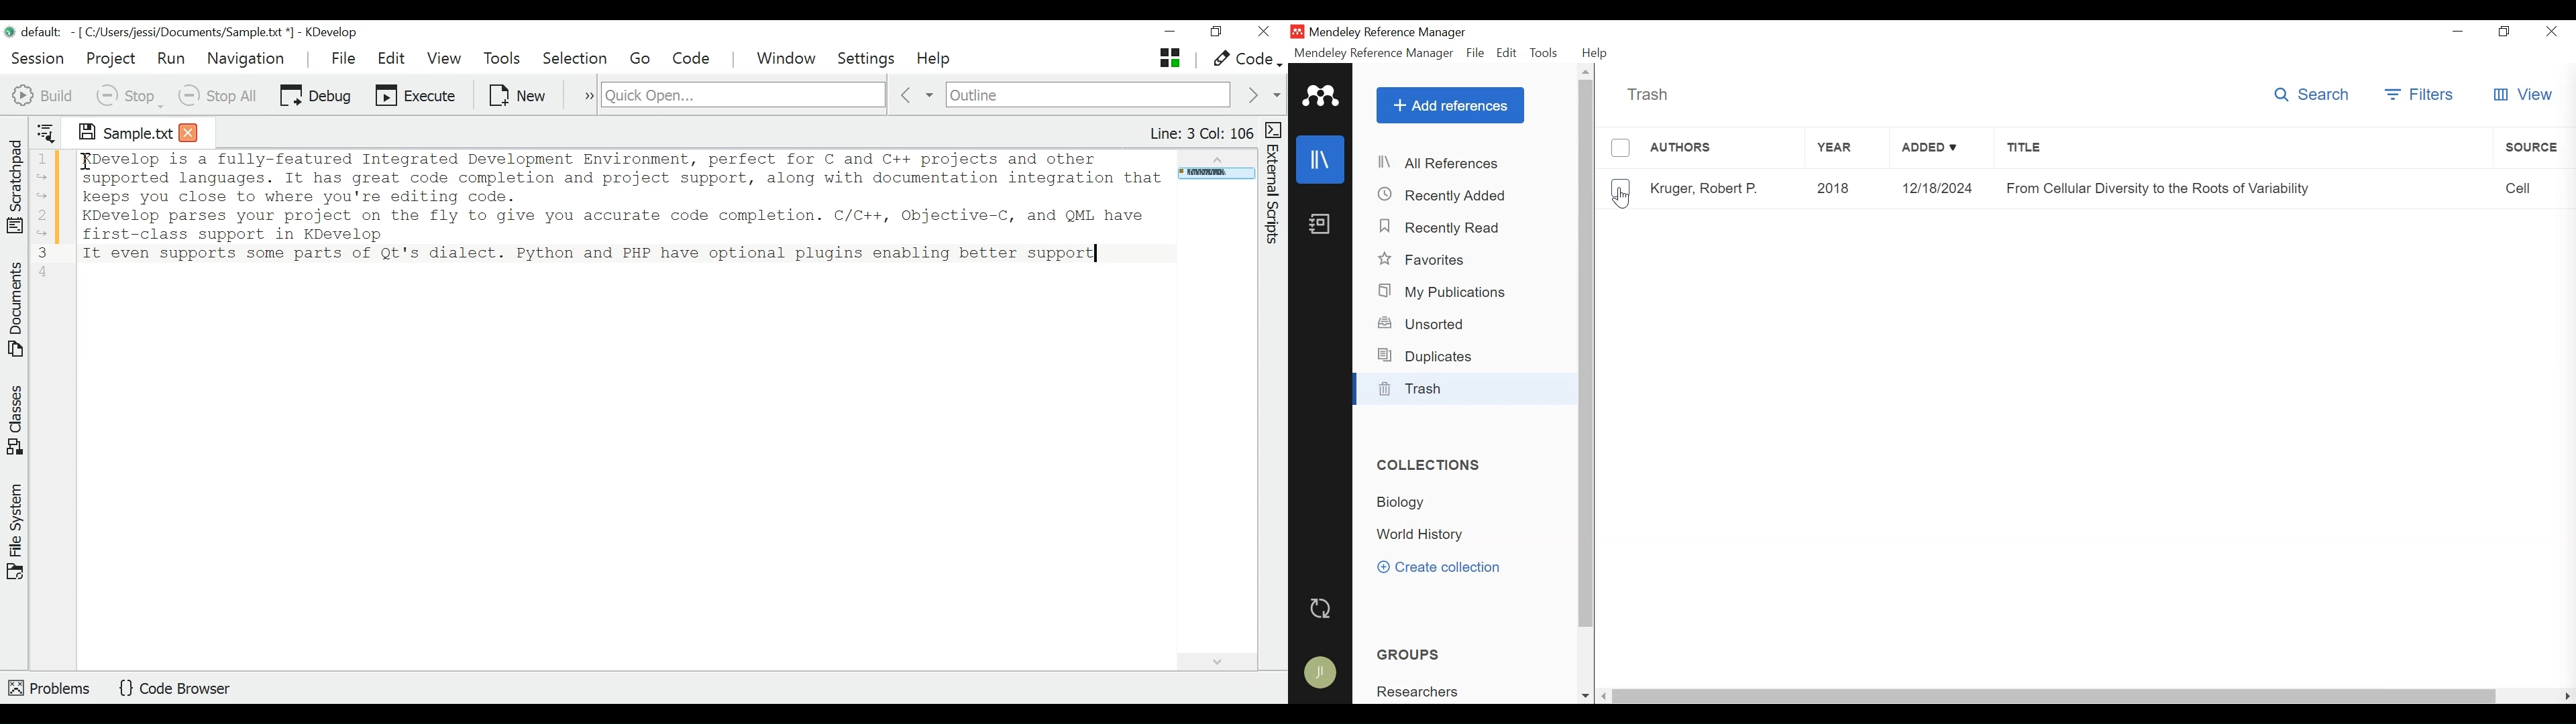 This screenshot has width=2576, height=728. What do you see at coordinates (1322, 158) in the screenshot?
I see `Library` at bounding box center [1322, 158].